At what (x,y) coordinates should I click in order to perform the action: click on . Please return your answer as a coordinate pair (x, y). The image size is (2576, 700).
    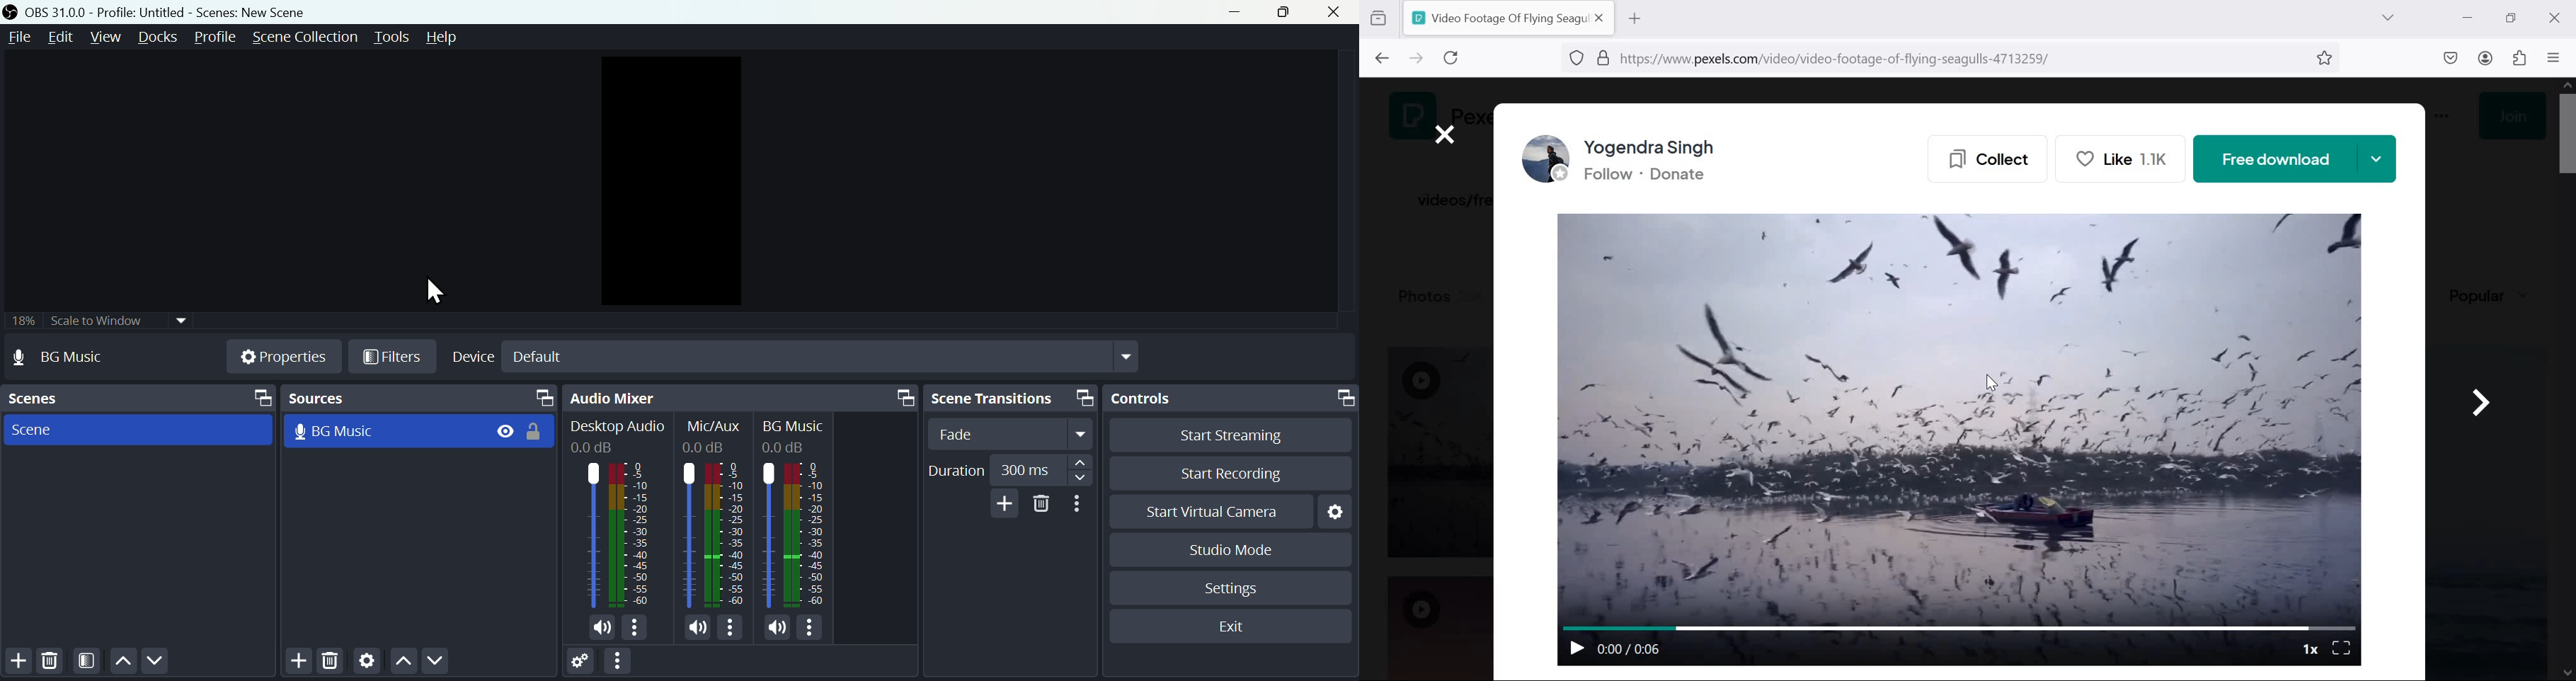
    Looking at the image, I should click on (716, 534).